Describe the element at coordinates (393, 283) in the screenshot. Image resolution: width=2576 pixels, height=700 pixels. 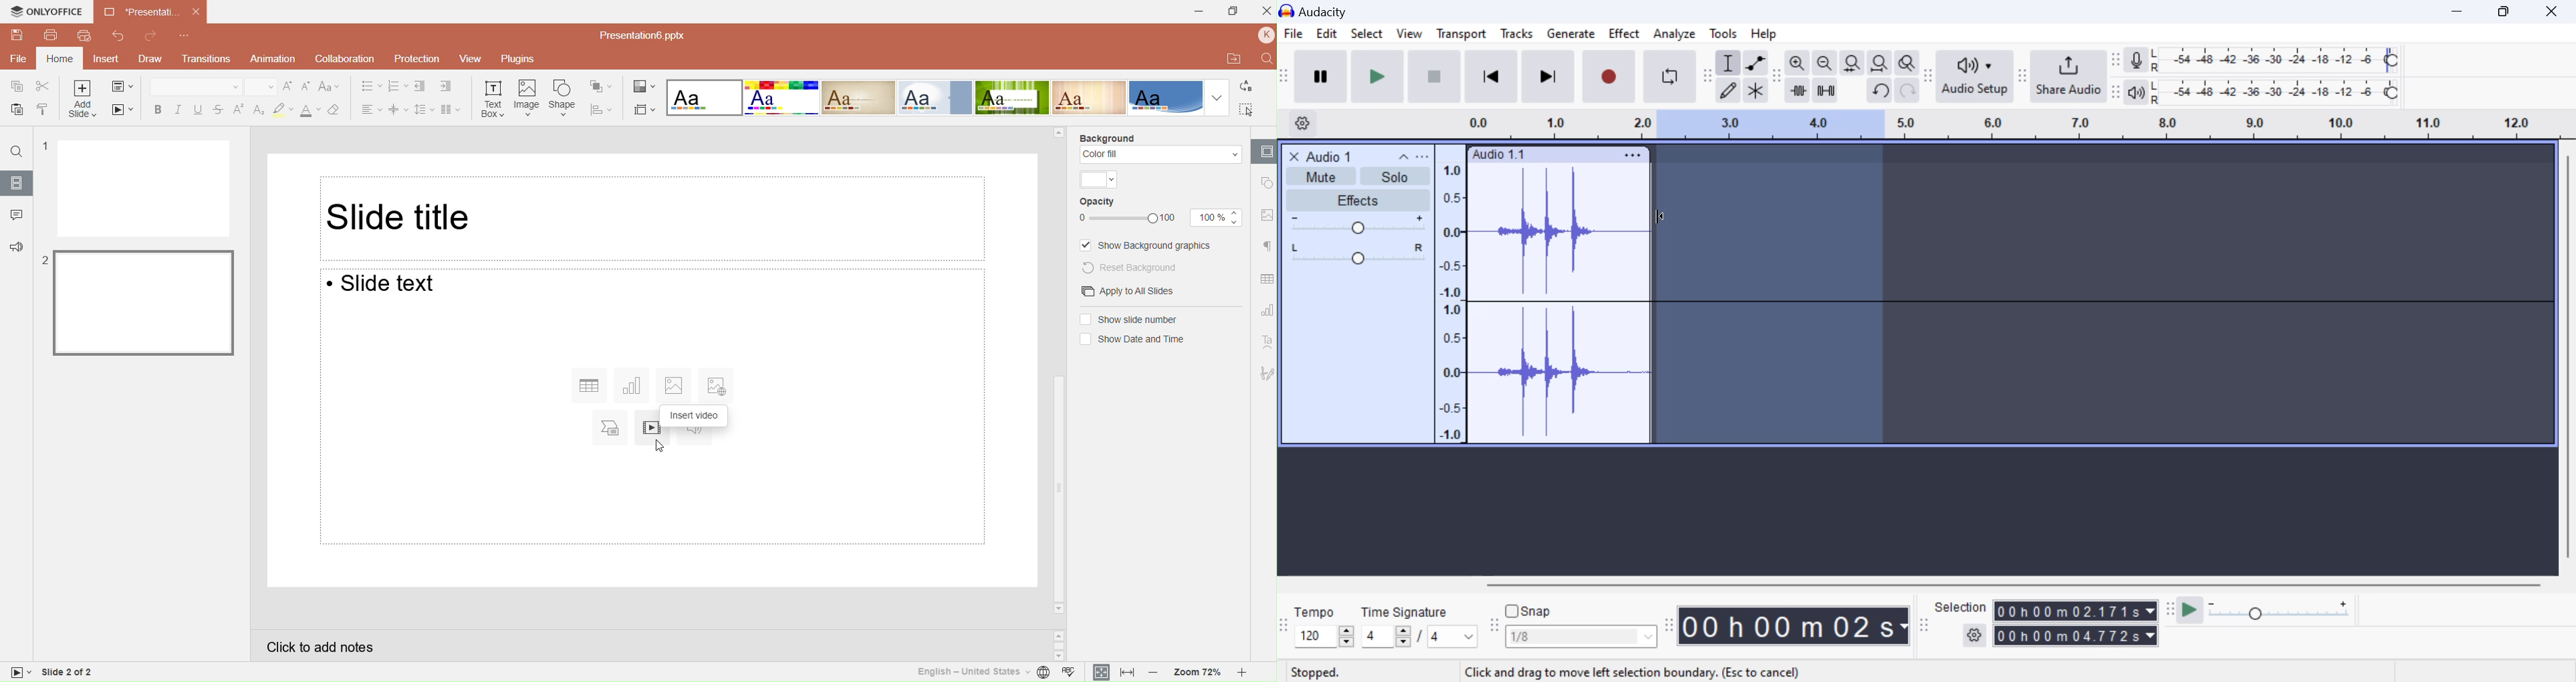
I see `Slide text` at that location.